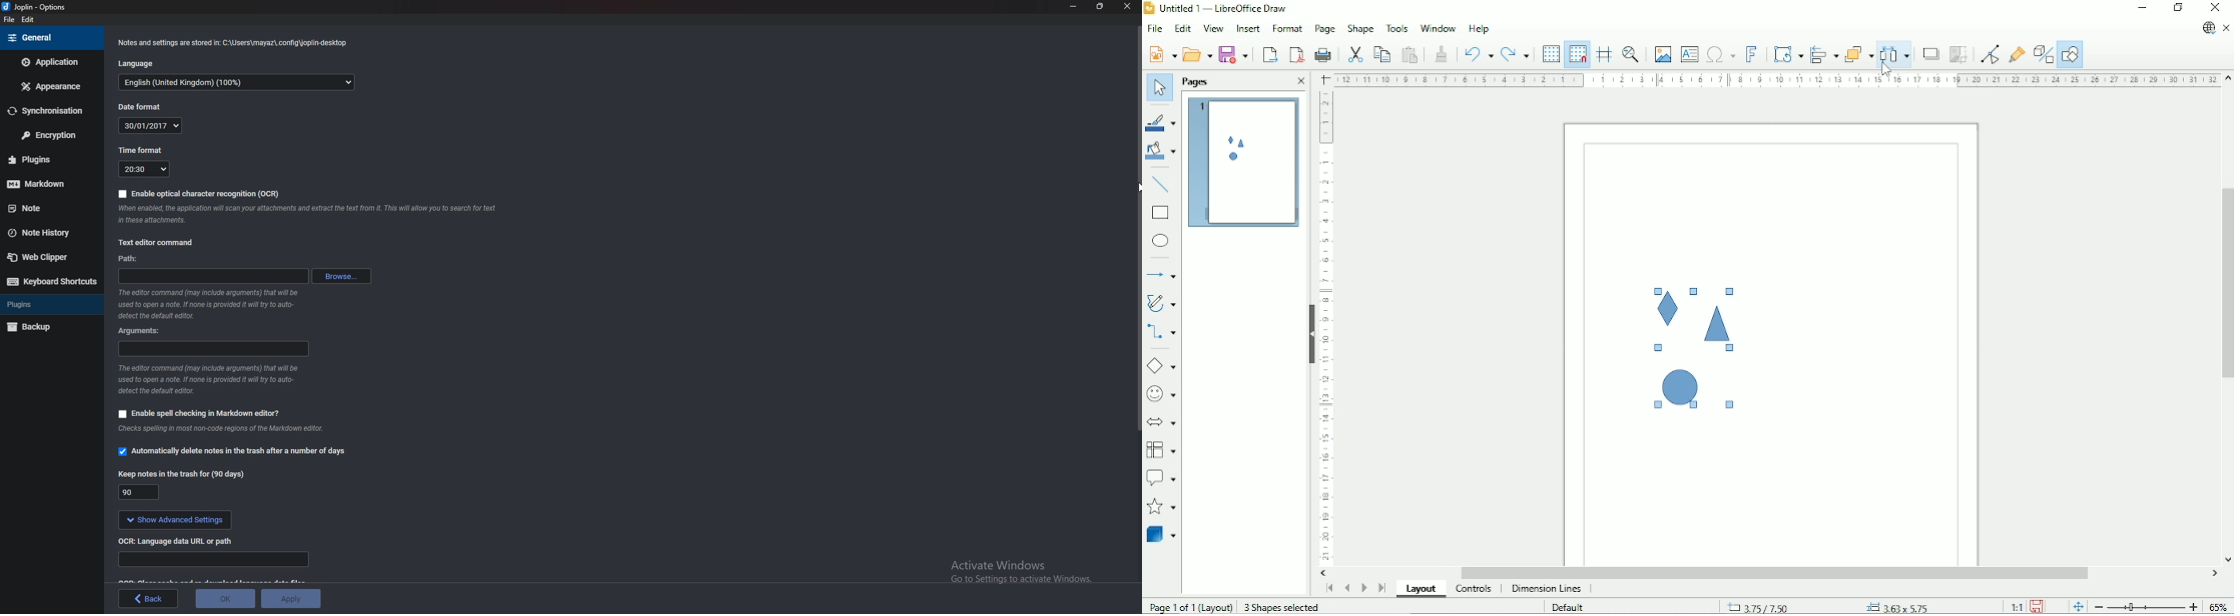 The height and width of the screenshot is (616, 2240). What do you see at coordinates (1550, 53) in the screenshot?
I see `Display grid` at bounding box center [1550, 53].